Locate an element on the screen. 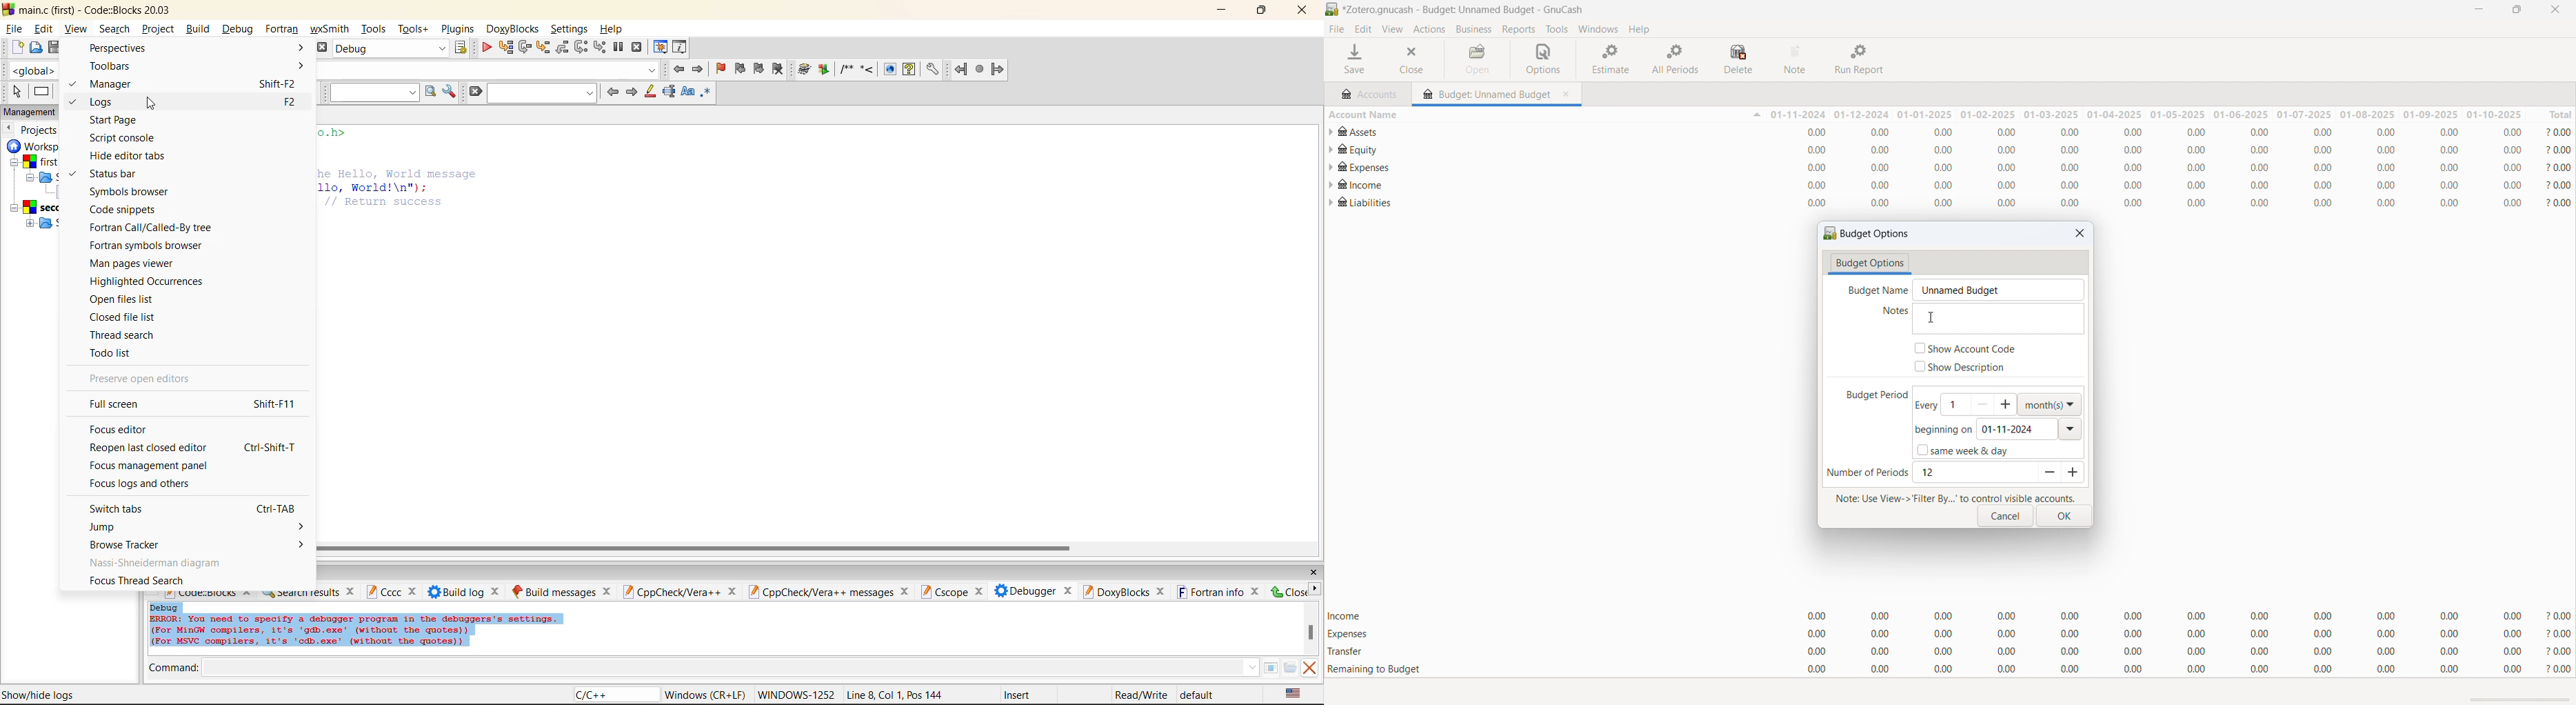 This screenshot has height=728, width=2576. run search is located at coordinates (429, 92).